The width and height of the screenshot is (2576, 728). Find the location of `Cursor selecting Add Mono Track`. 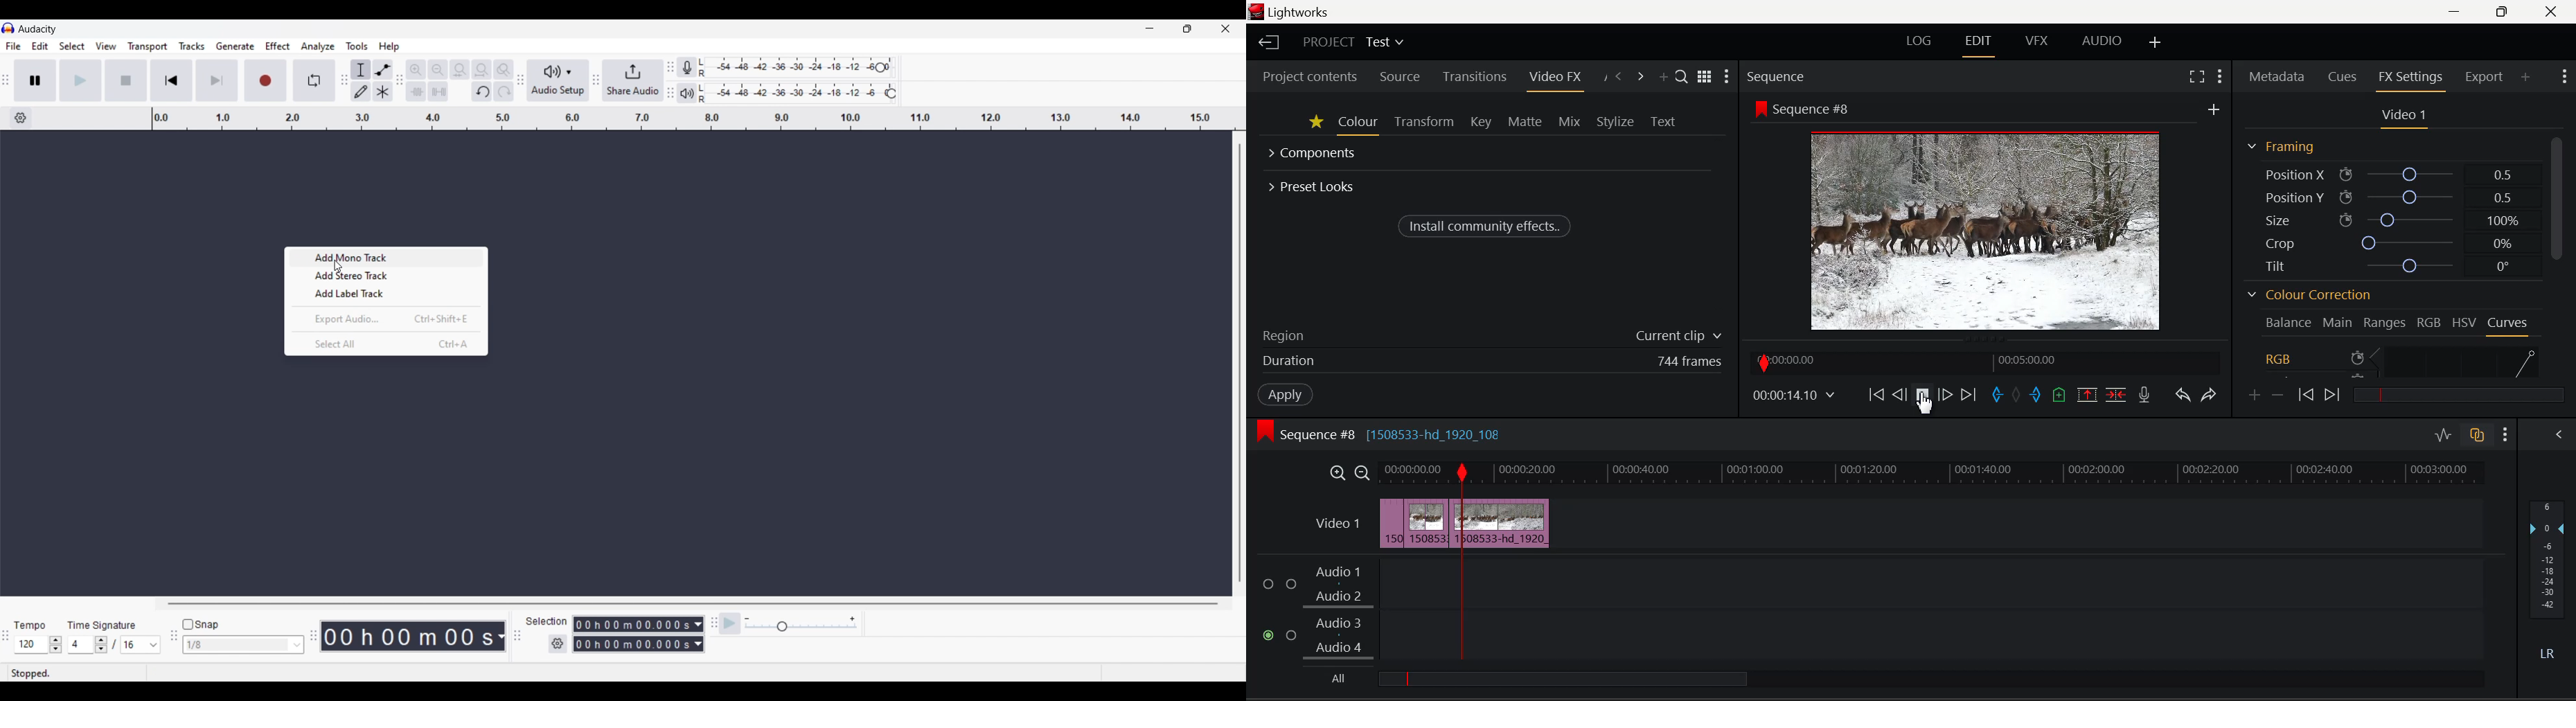

Cursor selecting Add Mono Track is located at coordinates (338, 266).